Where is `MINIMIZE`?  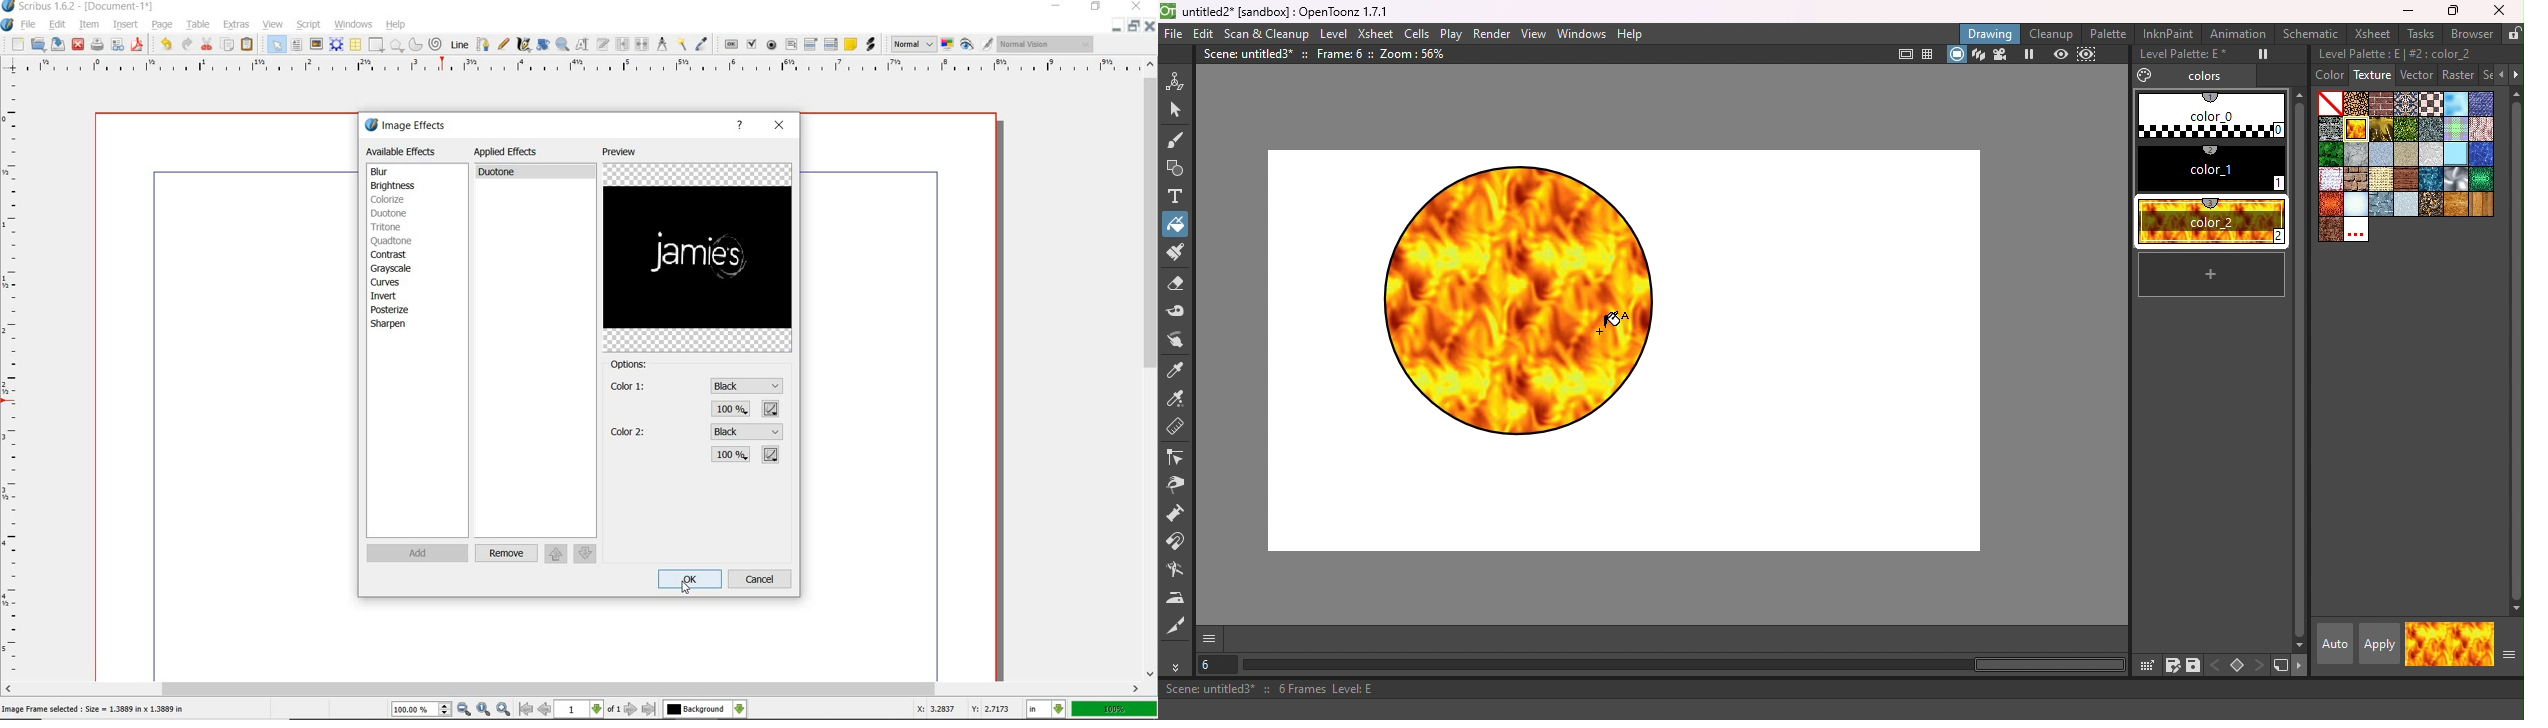
MINIMIZE is located at coordinates (1118, 26).